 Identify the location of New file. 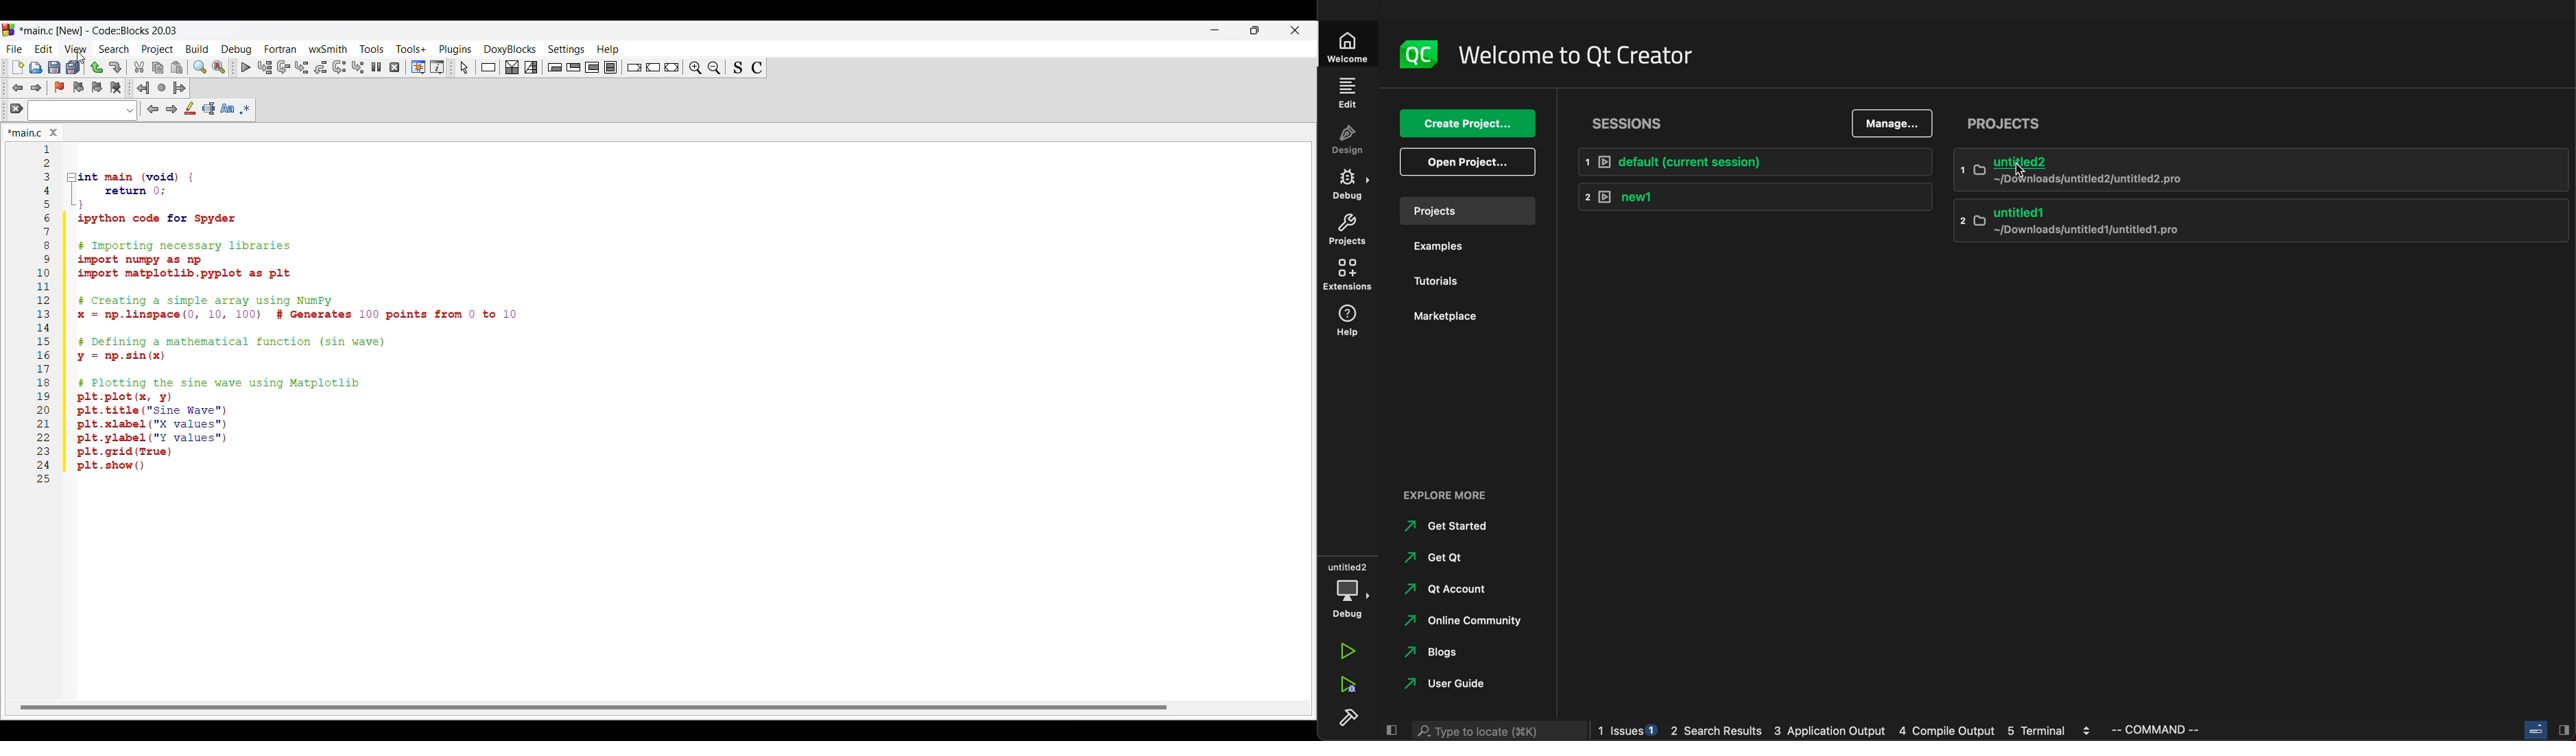
(17, 67).